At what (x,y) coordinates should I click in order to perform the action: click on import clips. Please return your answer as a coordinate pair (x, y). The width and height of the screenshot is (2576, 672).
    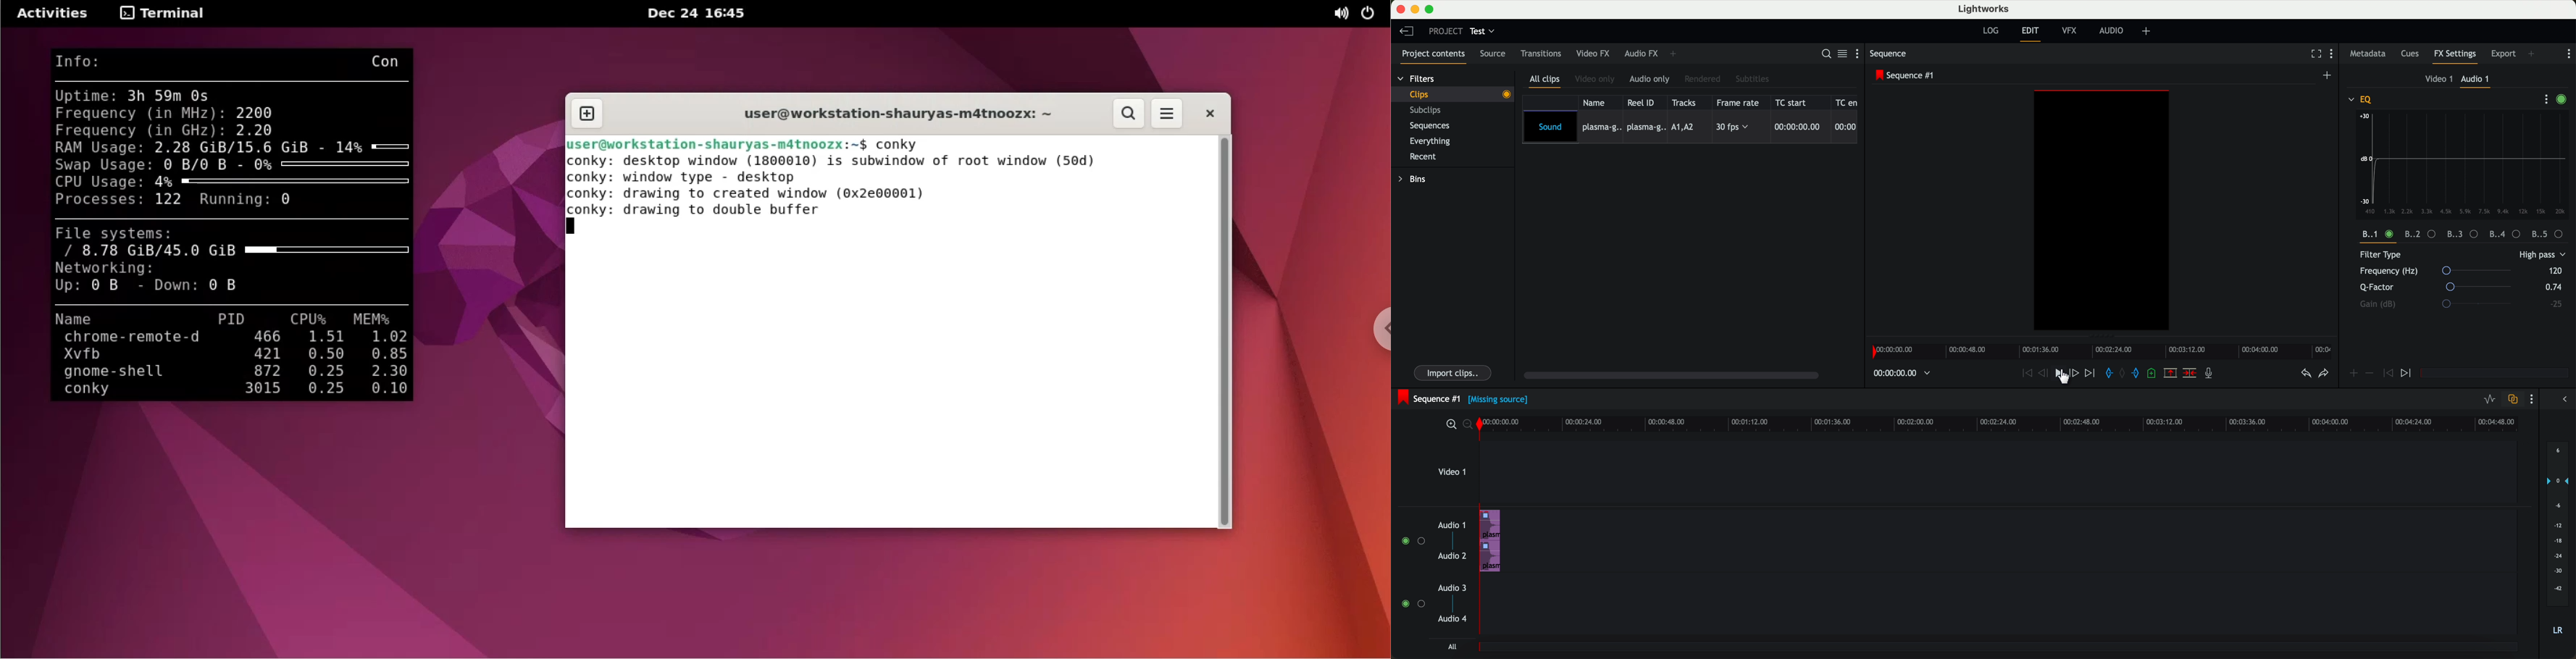
    Looking at the image, I should click on (1454, 372).